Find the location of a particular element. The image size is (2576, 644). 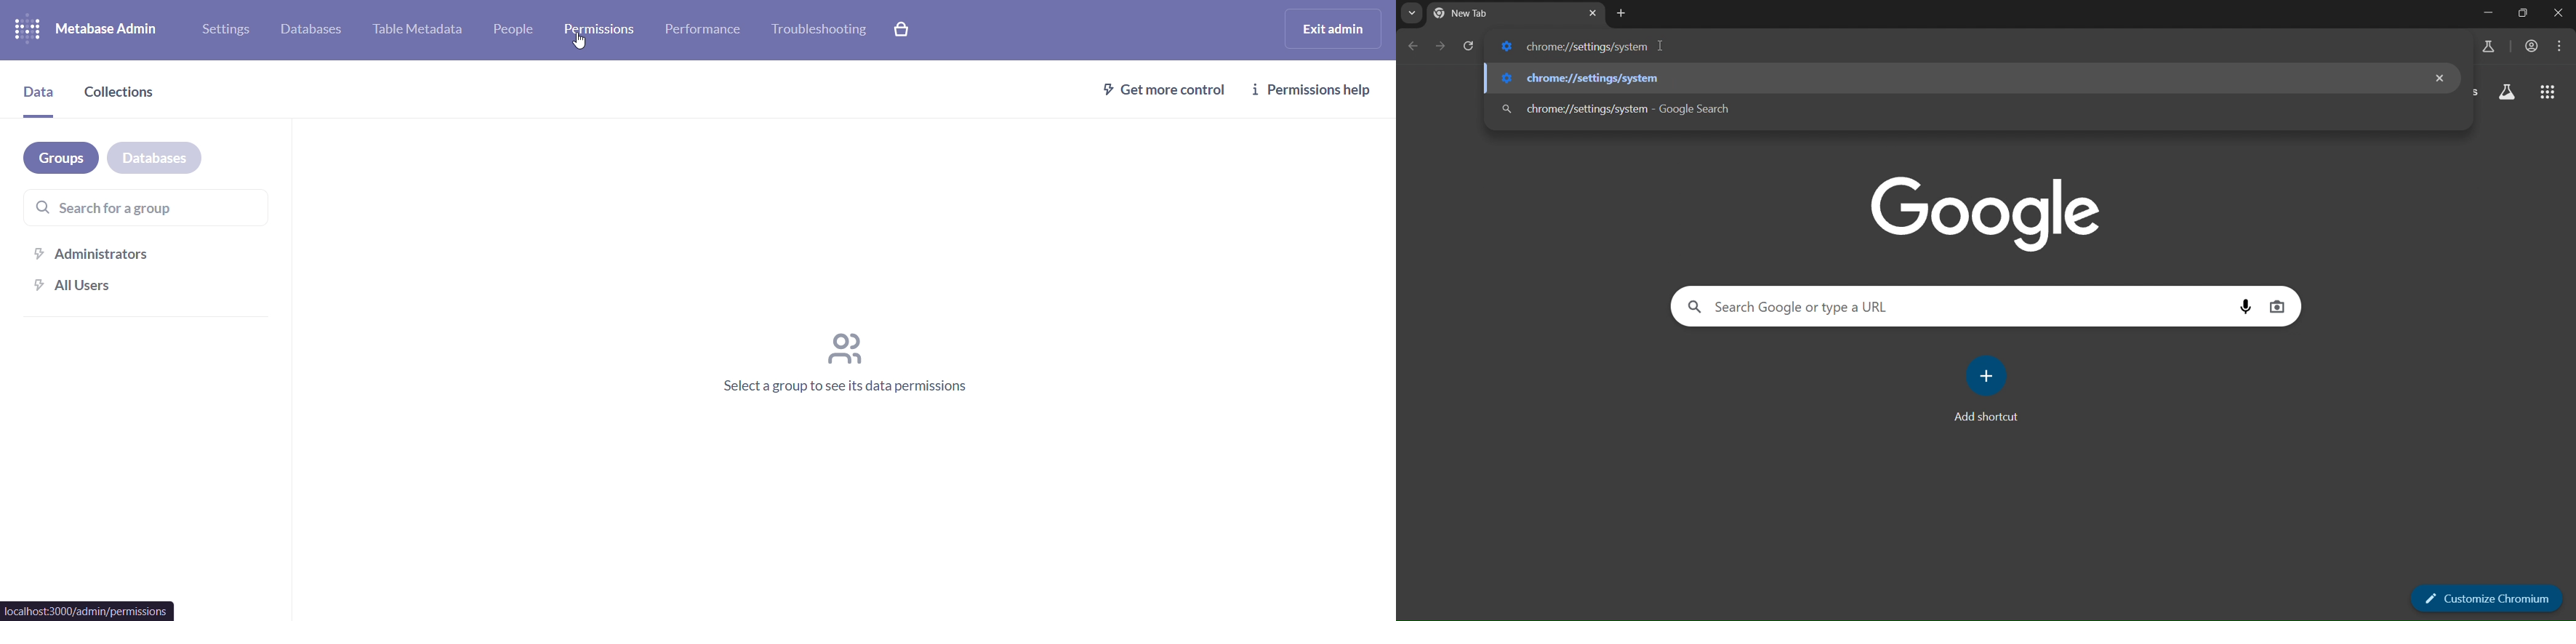

voice search is located at coordinates (2247, 307).